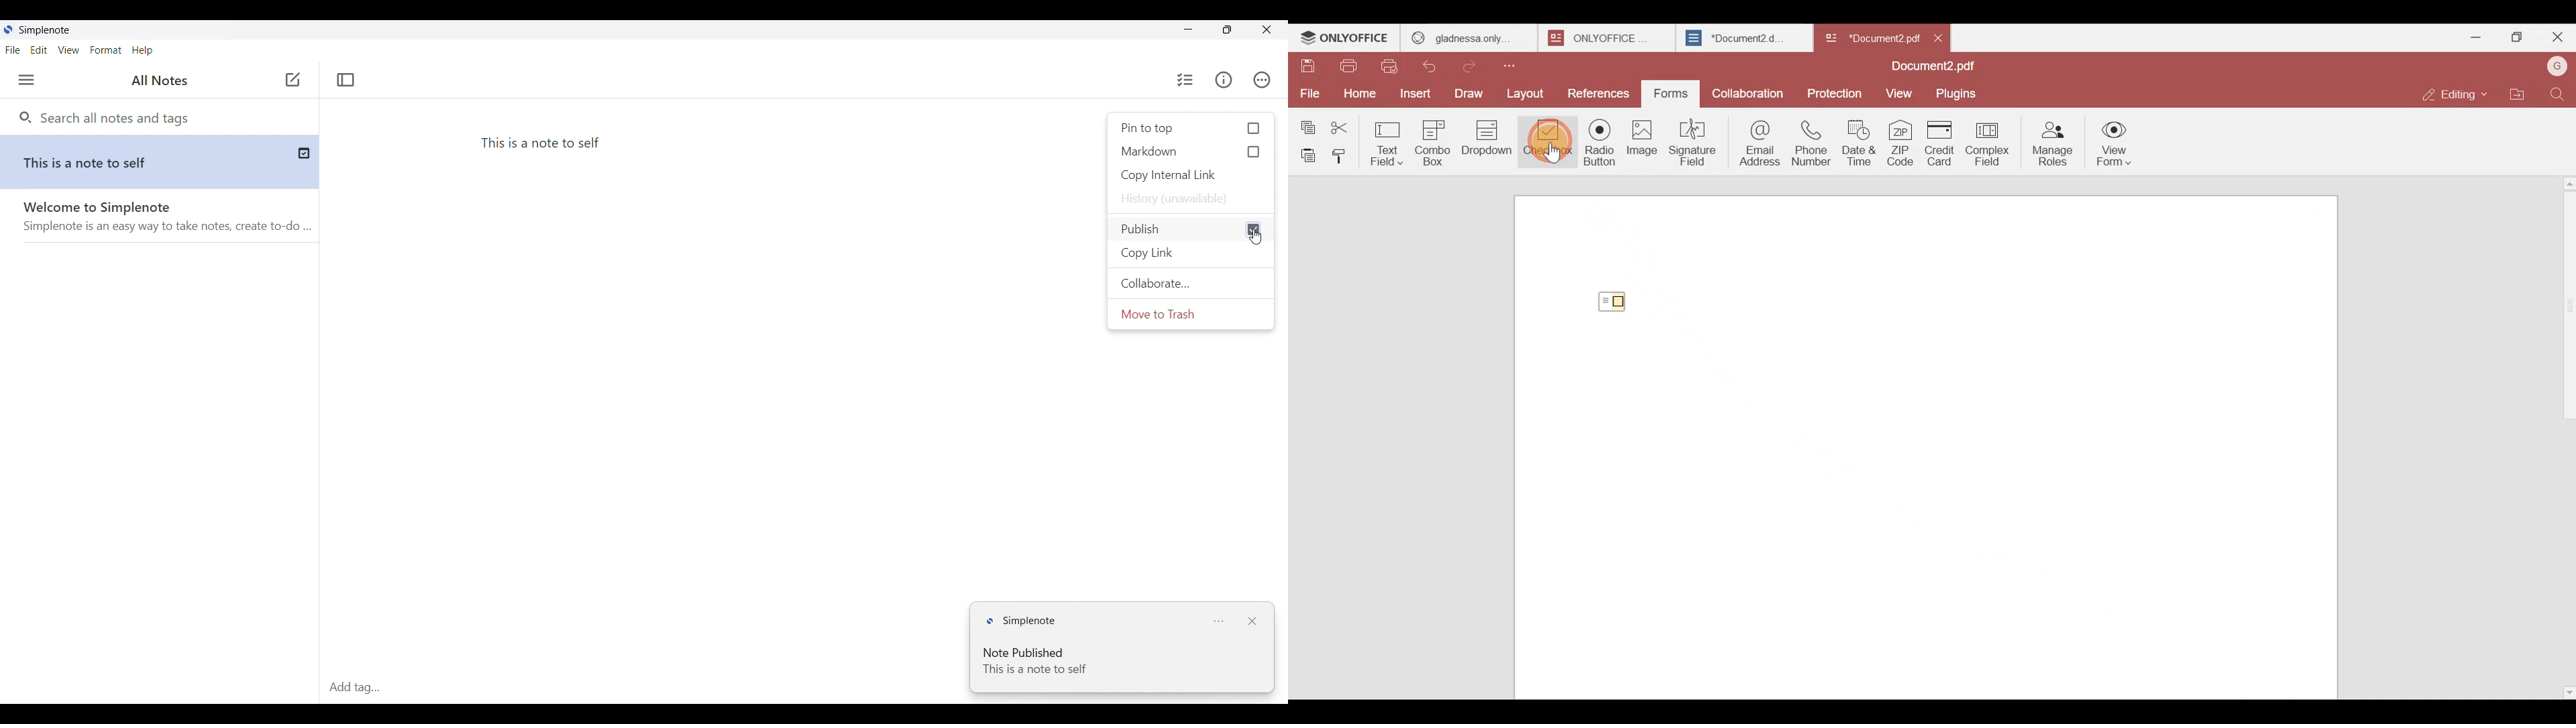 The image size is (2576, 728). What do you see at coordinates (1189, 29) in the screenshot?
I see `Minimize` at bounding box center [1189, 29].